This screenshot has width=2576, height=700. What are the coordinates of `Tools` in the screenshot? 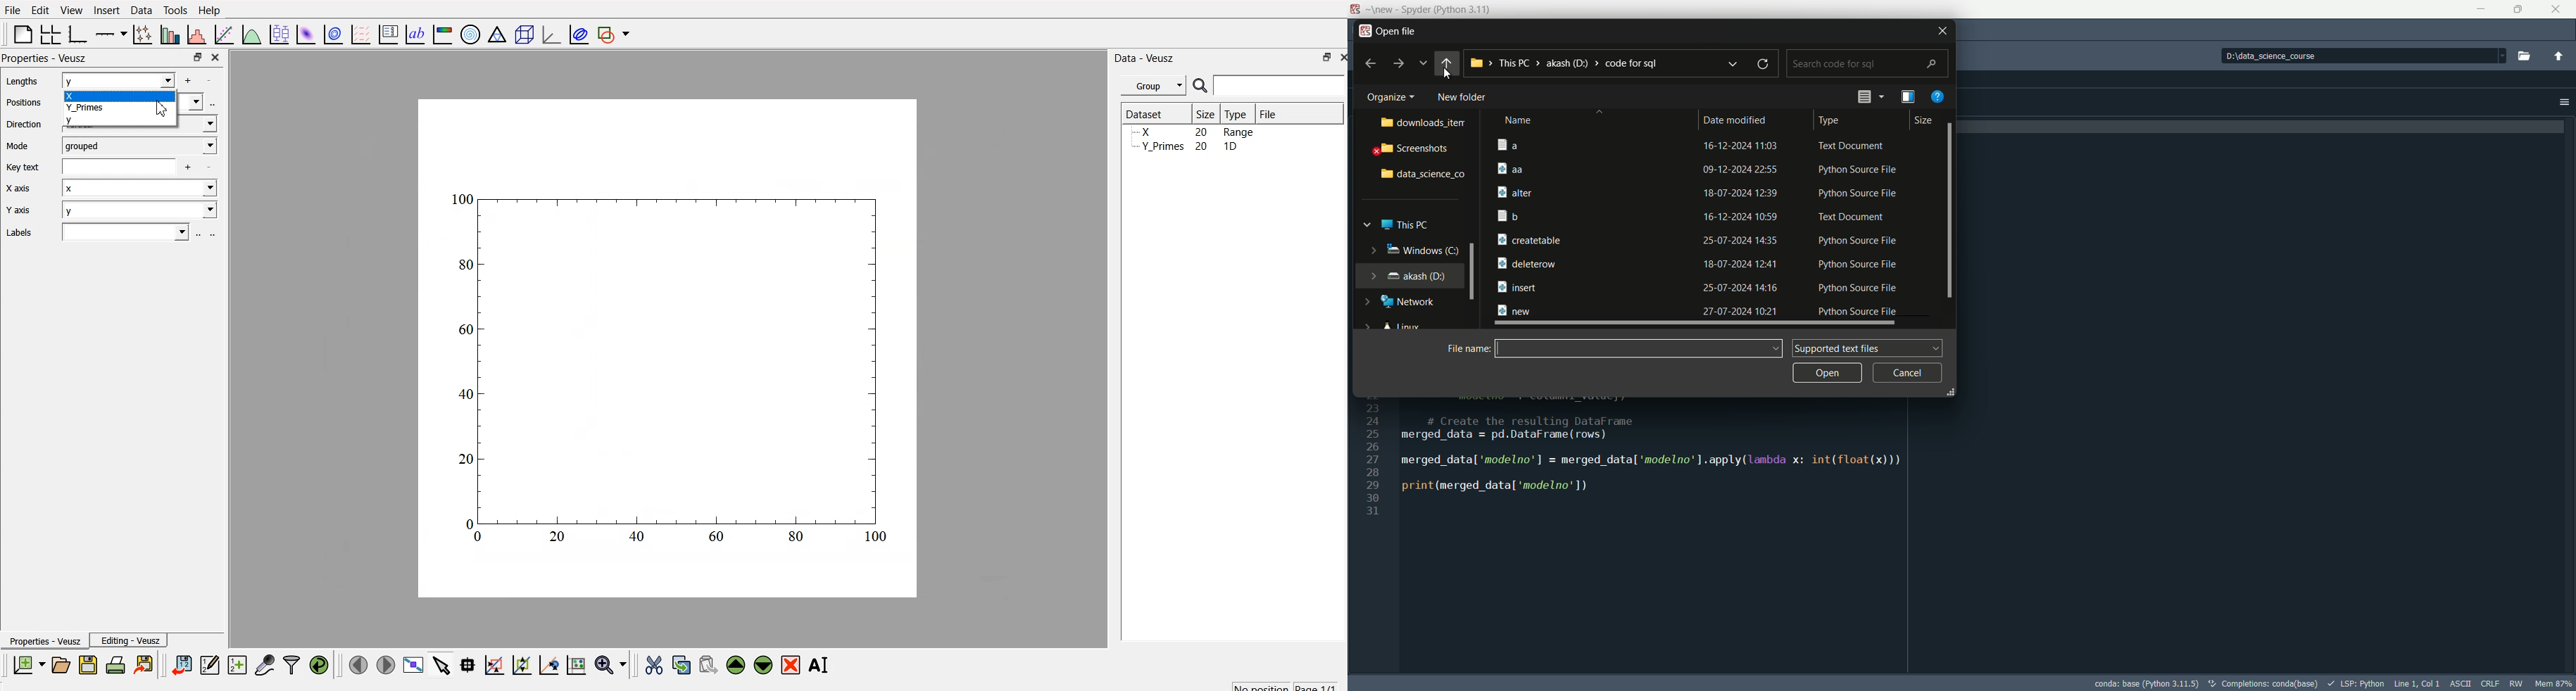 It's located at (175, 9).